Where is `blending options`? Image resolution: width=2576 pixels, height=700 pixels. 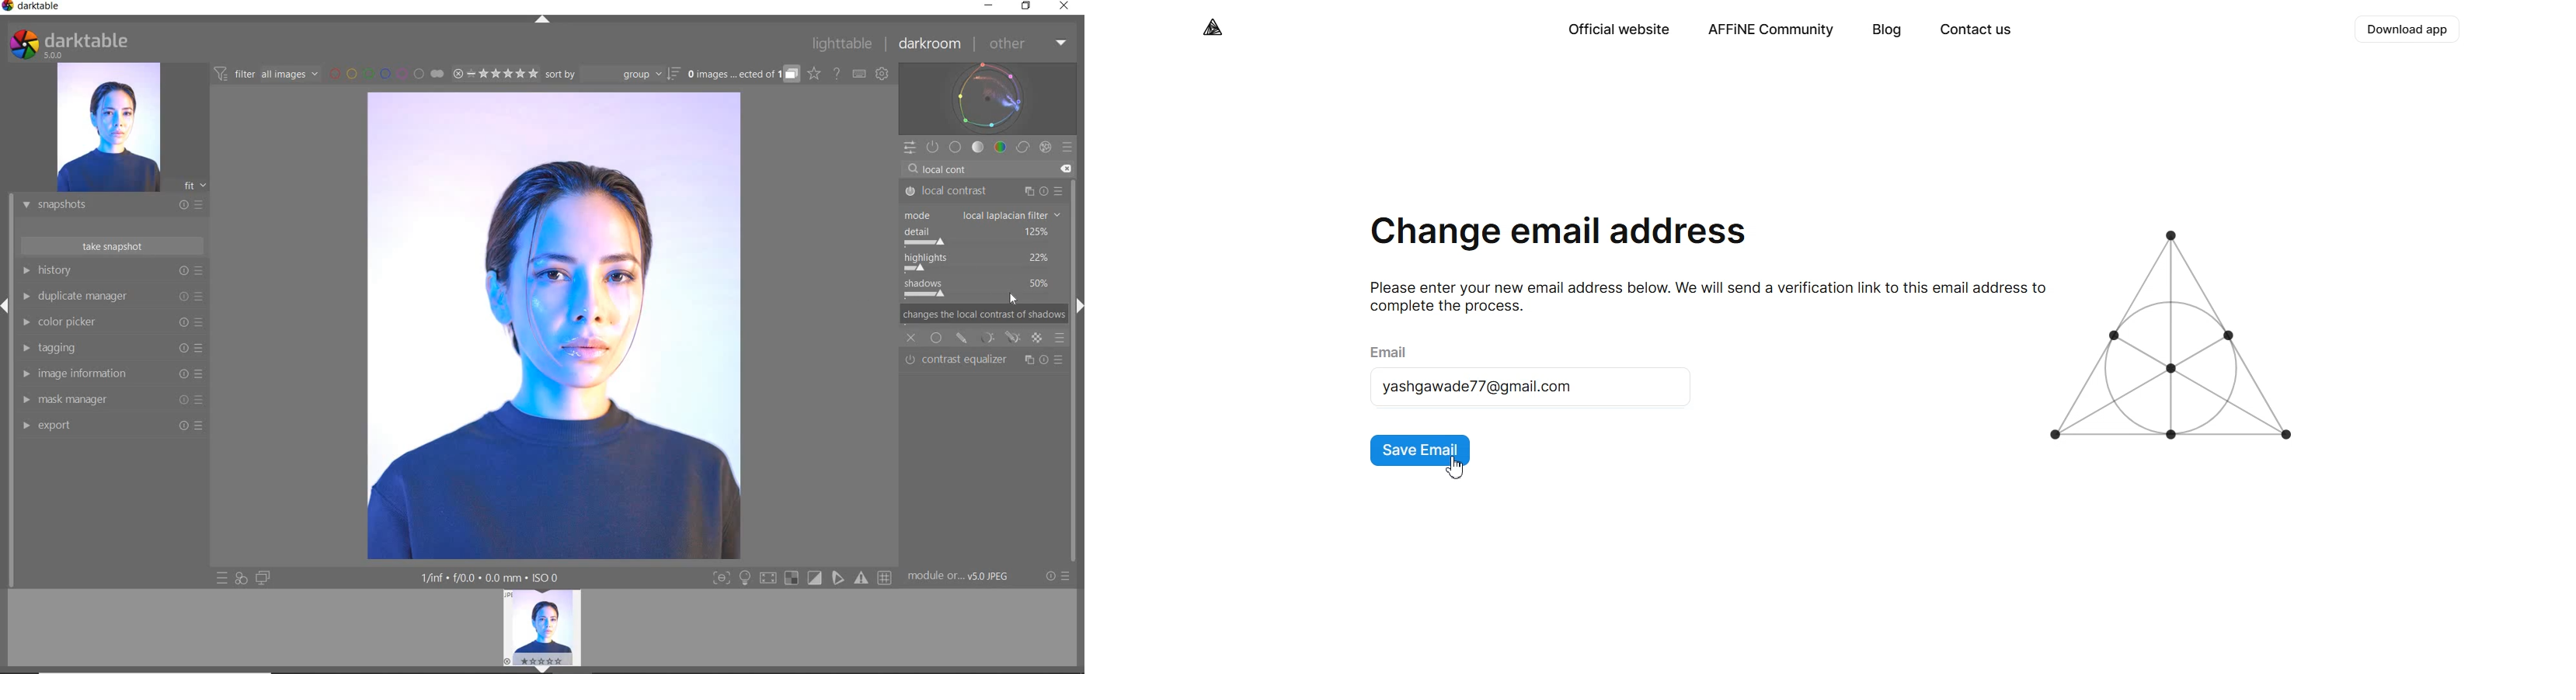 blending options is located at coordinates (1061, 337).